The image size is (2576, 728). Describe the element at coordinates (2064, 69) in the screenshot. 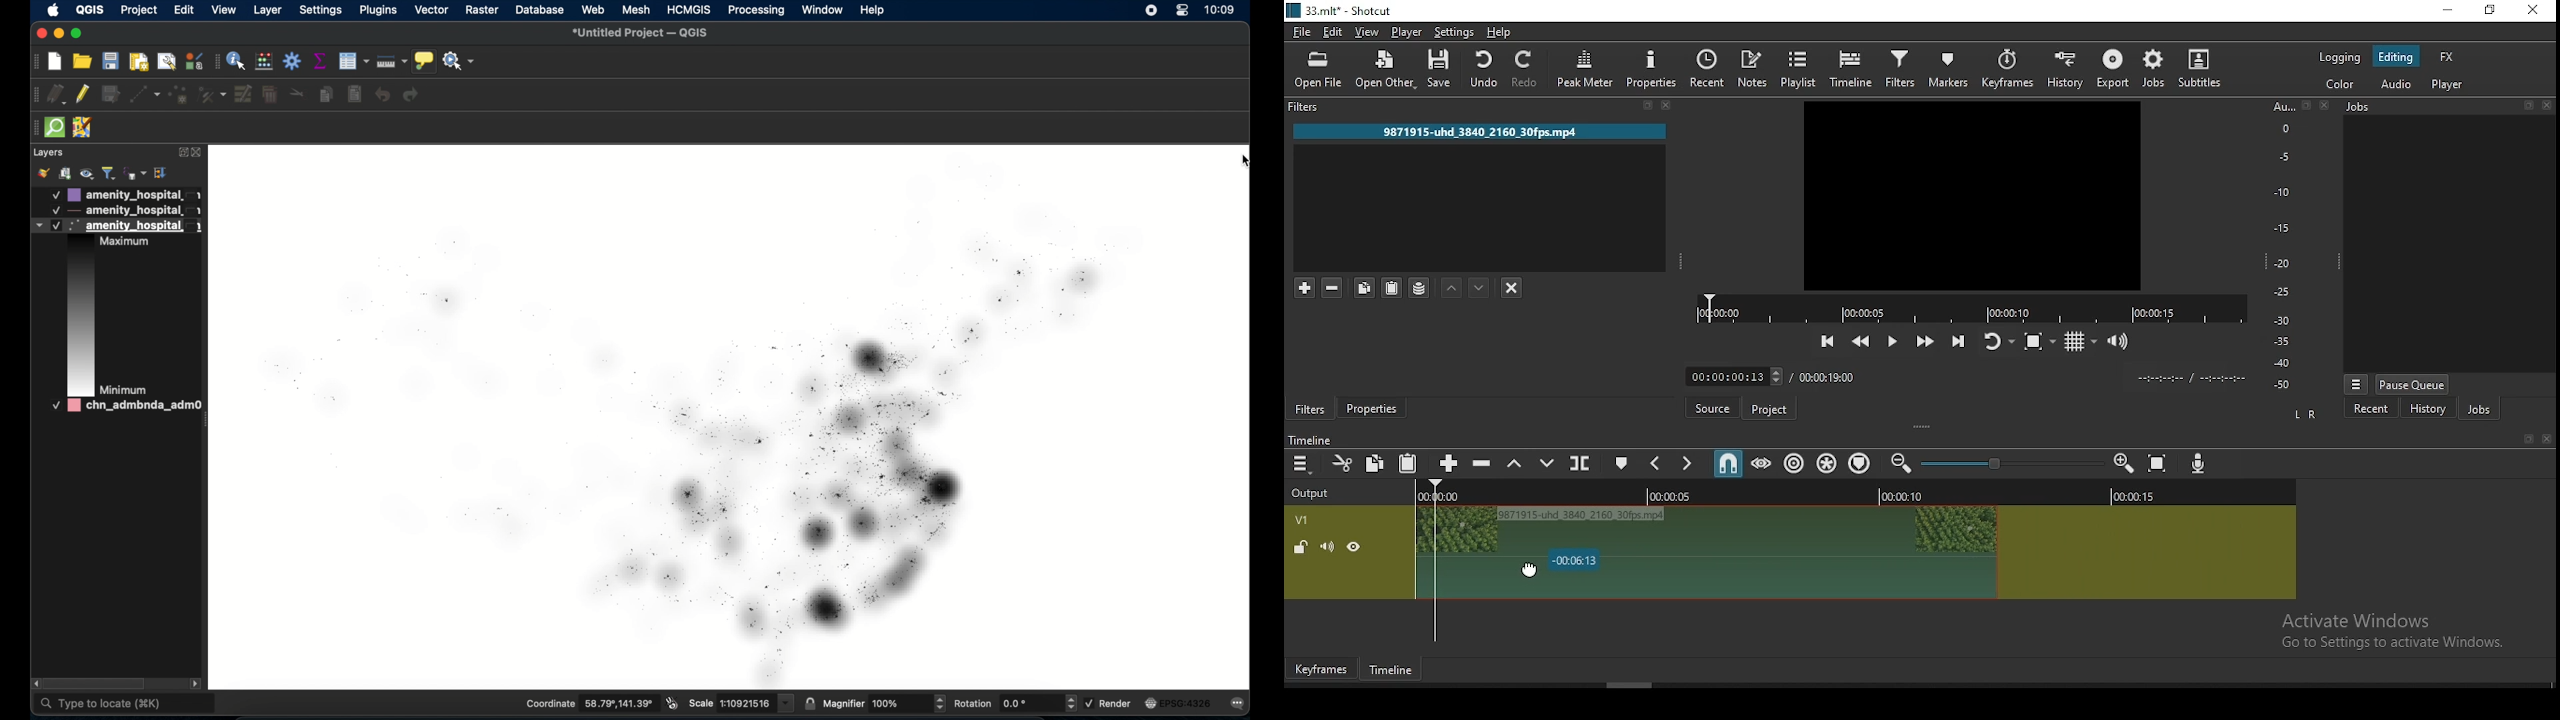

I see `history` at that location.